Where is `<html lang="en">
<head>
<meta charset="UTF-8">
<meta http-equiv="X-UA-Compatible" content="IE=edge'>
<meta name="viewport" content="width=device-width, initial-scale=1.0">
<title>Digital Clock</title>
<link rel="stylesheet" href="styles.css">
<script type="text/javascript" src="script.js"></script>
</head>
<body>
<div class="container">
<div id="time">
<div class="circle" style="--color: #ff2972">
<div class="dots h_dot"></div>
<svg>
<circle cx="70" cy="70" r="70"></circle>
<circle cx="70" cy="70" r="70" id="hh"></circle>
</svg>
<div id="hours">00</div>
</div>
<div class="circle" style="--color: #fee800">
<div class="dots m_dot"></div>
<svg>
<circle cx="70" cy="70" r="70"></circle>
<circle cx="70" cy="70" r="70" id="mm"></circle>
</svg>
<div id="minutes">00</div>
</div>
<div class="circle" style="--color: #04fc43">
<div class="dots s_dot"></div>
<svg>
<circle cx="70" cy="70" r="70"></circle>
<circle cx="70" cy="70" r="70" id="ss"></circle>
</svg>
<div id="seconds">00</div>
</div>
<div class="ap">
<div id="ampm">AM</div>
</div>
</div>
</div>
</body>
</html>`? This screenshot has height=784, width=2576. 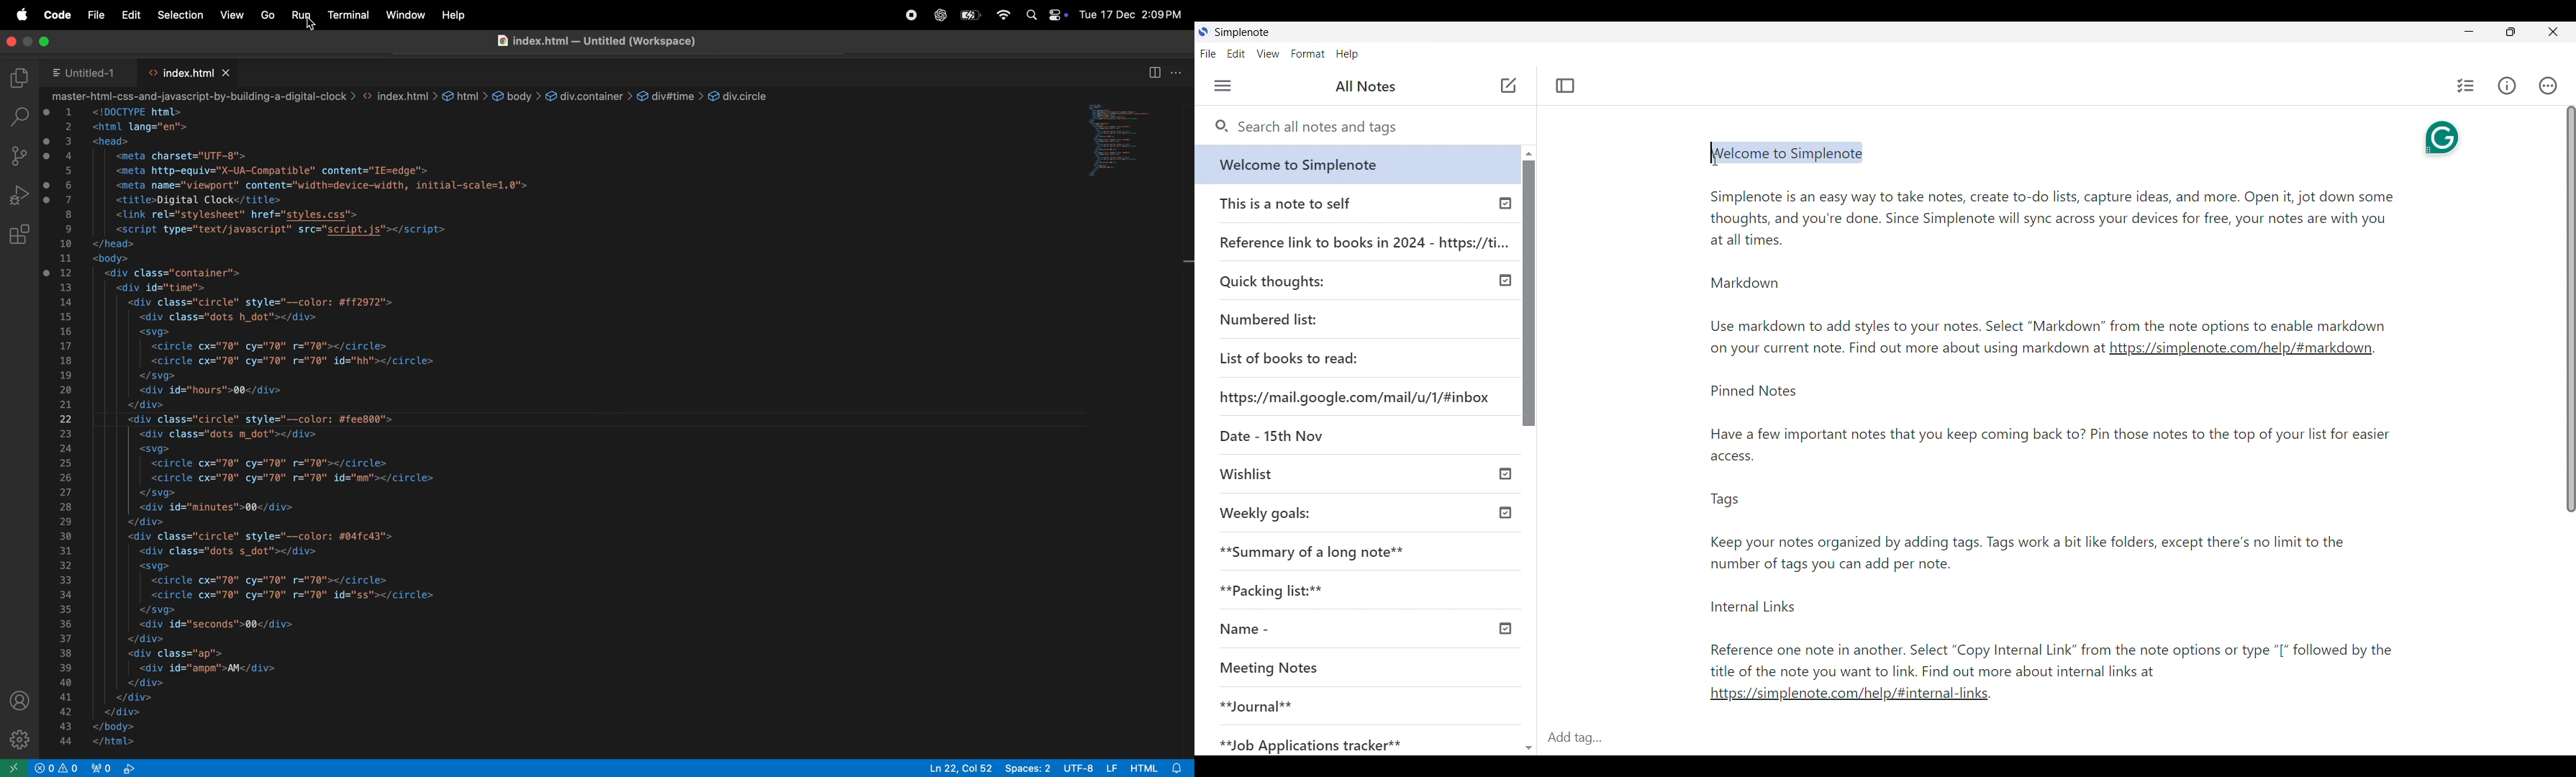 <html lang="en">
<head>
<meta charset="UTF-8">
<meta http-equiv="X-UA-Compatible" content="IE=edge'>
<meta name="viewport" content="width=device-width, initial-scale=1.0">
<title>Digital Clock</title>
<link rel="stylesheet" href="styles.css">
<script type="text/javascript" src="script.js"></script>
</head>
<body>
<div class="container">
<div id="time">
<div class="circle" style="--color: #ff2972">
<div class="dots h_dot"></div>
<svg>
<circle cx="70" cy="70" r="70"></circle>
<circle cx="70" cy="70" r="70" id="hh"></circle>
</svg>
<div id="hours">00</div>
</div>
<div class="circle" style="--color: #fee800">
<div class="dots m_dot"></div>
<svg>
<circle cx="70" cy="70" r="70"></circle>
<circle cx="70" cy="70" r="70" id="mm"></circle>
</svg>
<div id="minutes">00</div>
</div>
<div class="circle" style="--color: #04fc43">
<div class="dots s_dot"></div>
<svg>
<circle cx="70" cy="70" r="70"></circle>
<circle cx="70" cy="70" r="70" id="ss"></circle>
</svg>
<div id="seconds">00</div>
</div>
<div class="ap">
<div id="ampm">AM</div>
</div>
</div>
</div>
</body>
</html> is located at coordinates (320, 429).